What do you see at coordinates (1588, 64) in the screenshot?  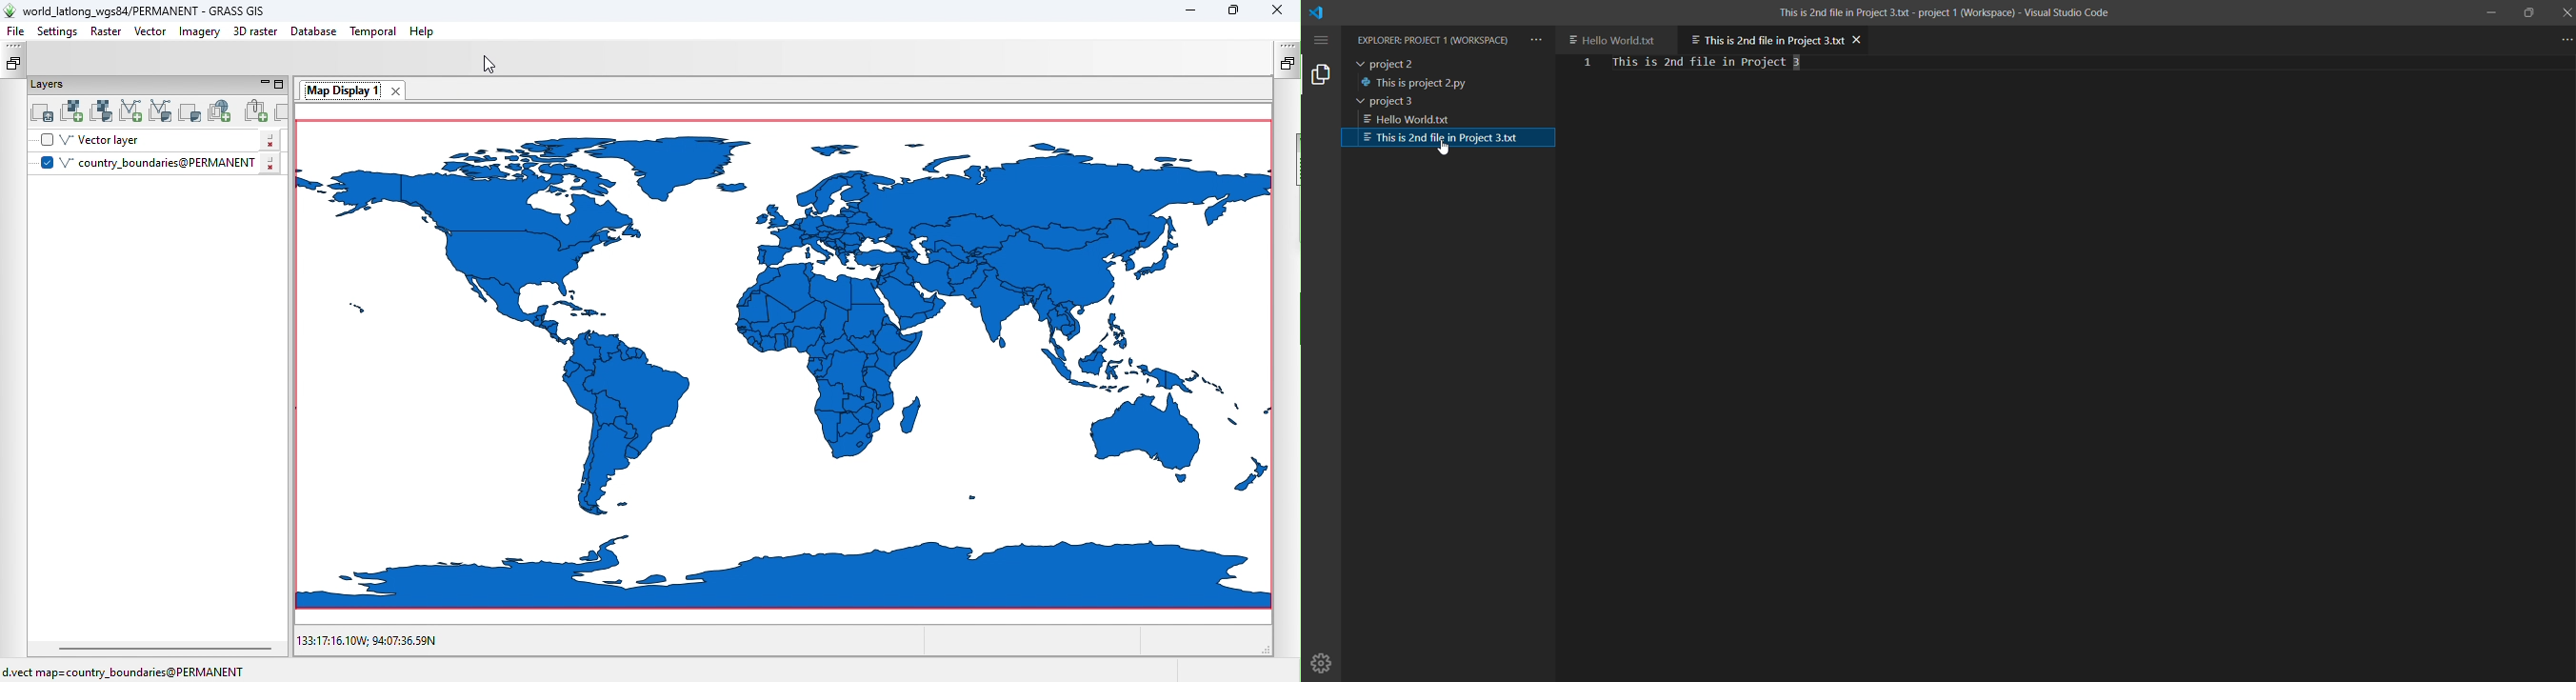 I see `first line` at bounding box center [1588, 64].